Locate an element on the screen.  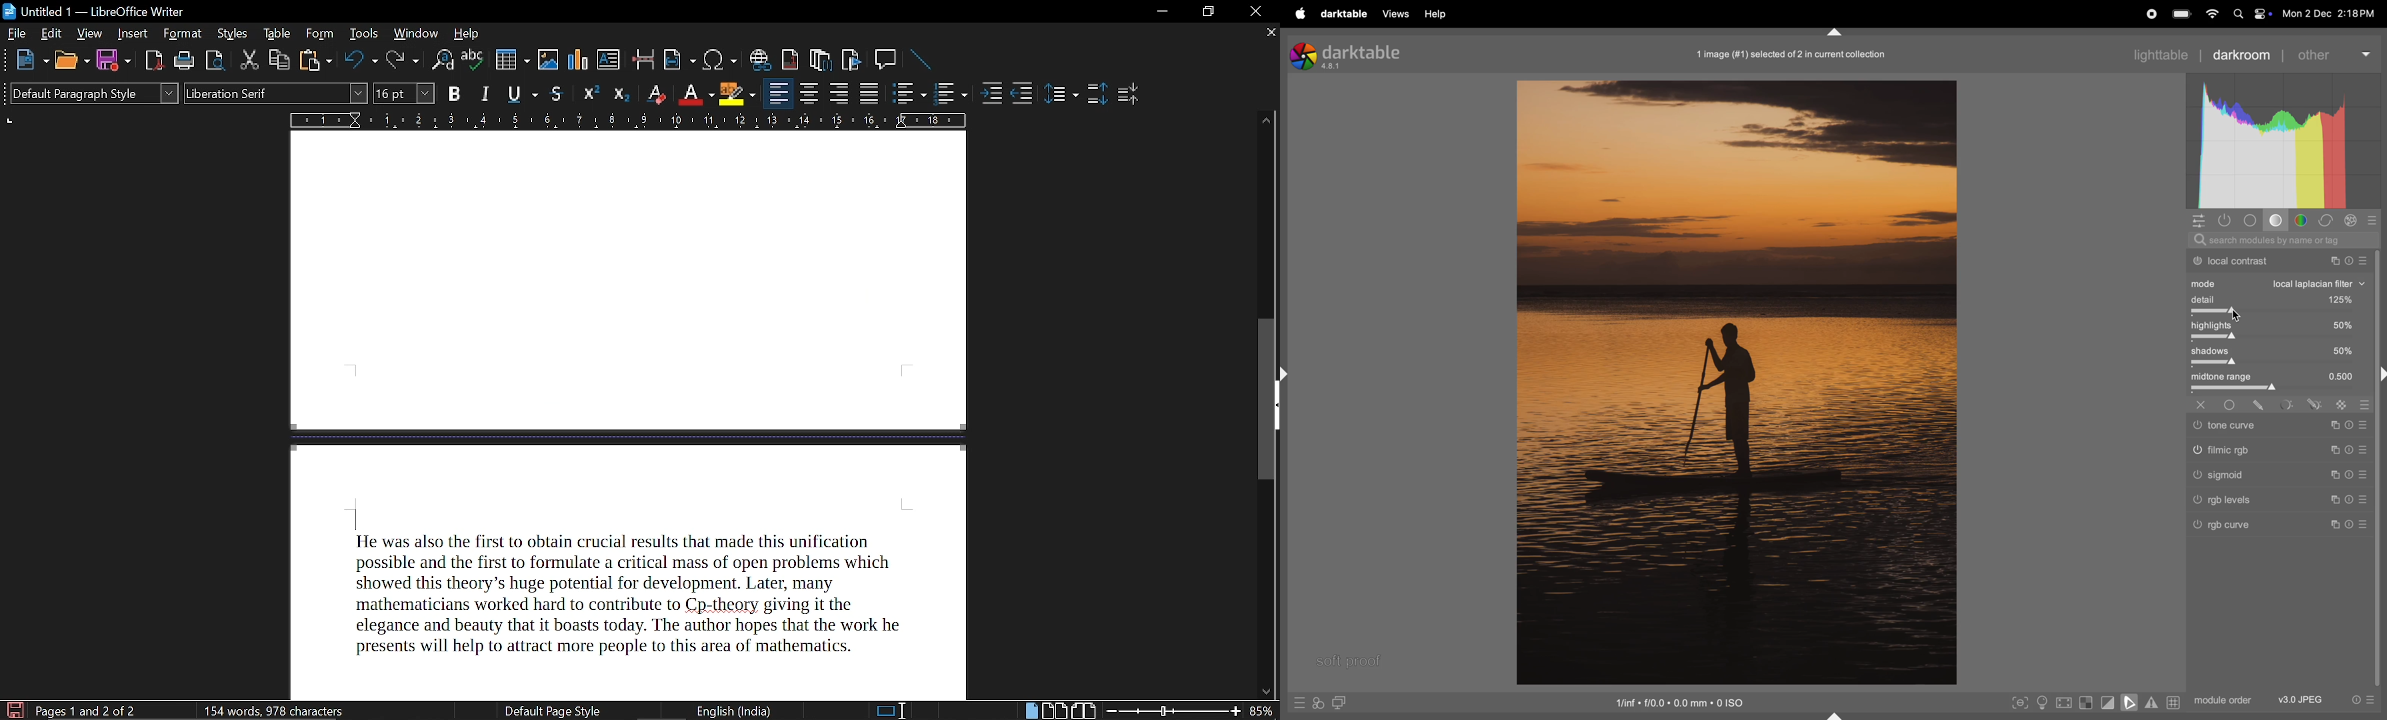
Save is located at coordinates (13, 709).